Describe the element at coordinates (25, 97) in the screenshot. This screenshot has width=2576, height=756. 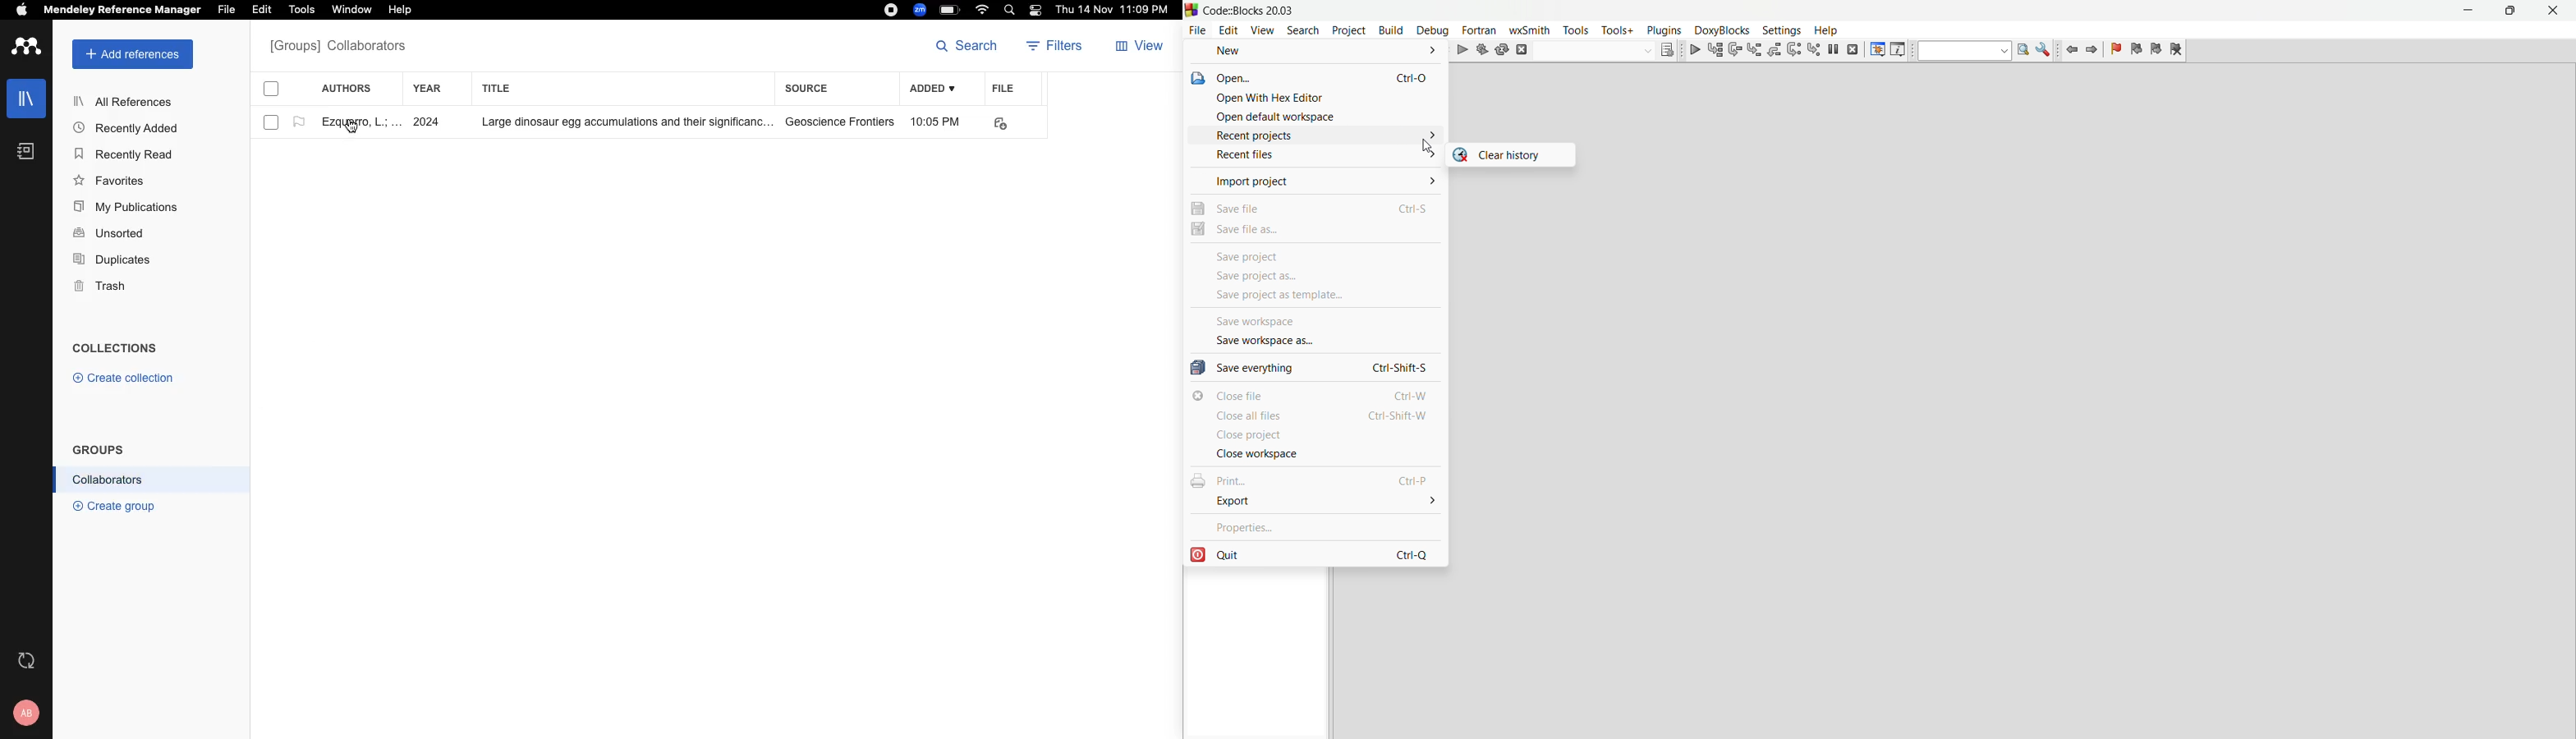
I see `libraries` at that location.